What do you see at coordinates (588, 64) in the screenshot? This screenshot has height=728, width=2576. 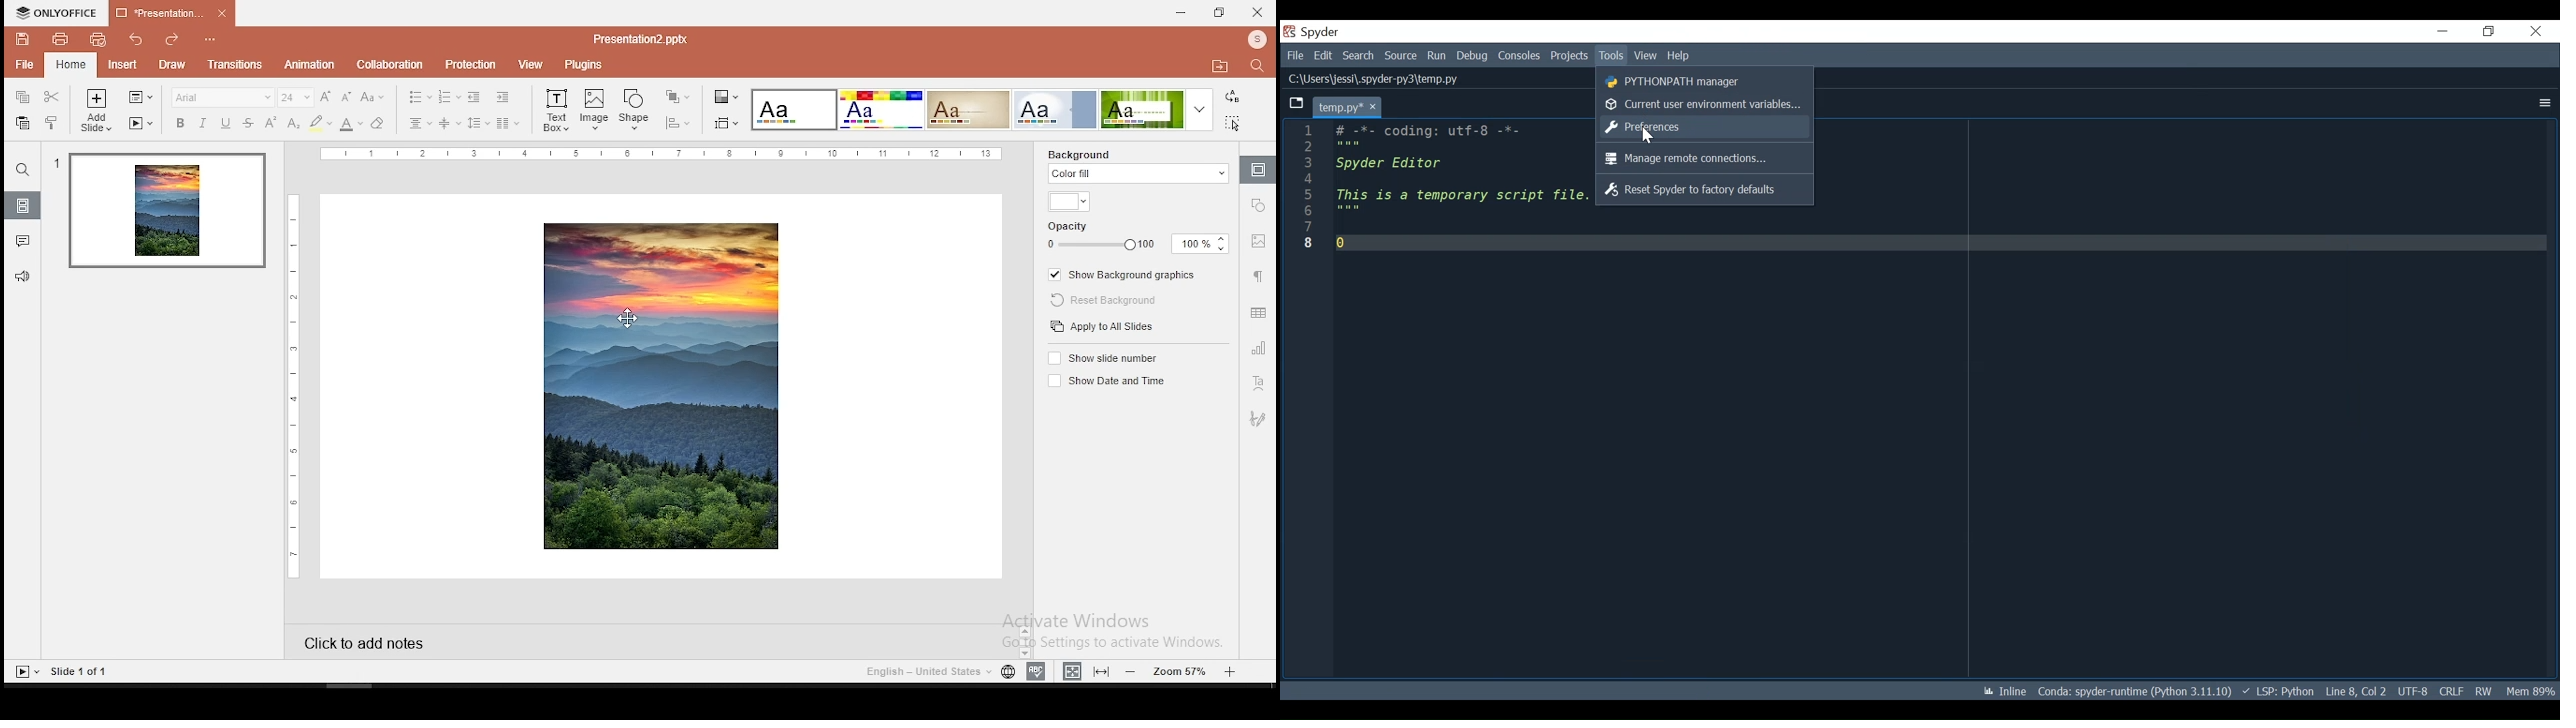 I see `plugins` at bounding box center [588, 64].